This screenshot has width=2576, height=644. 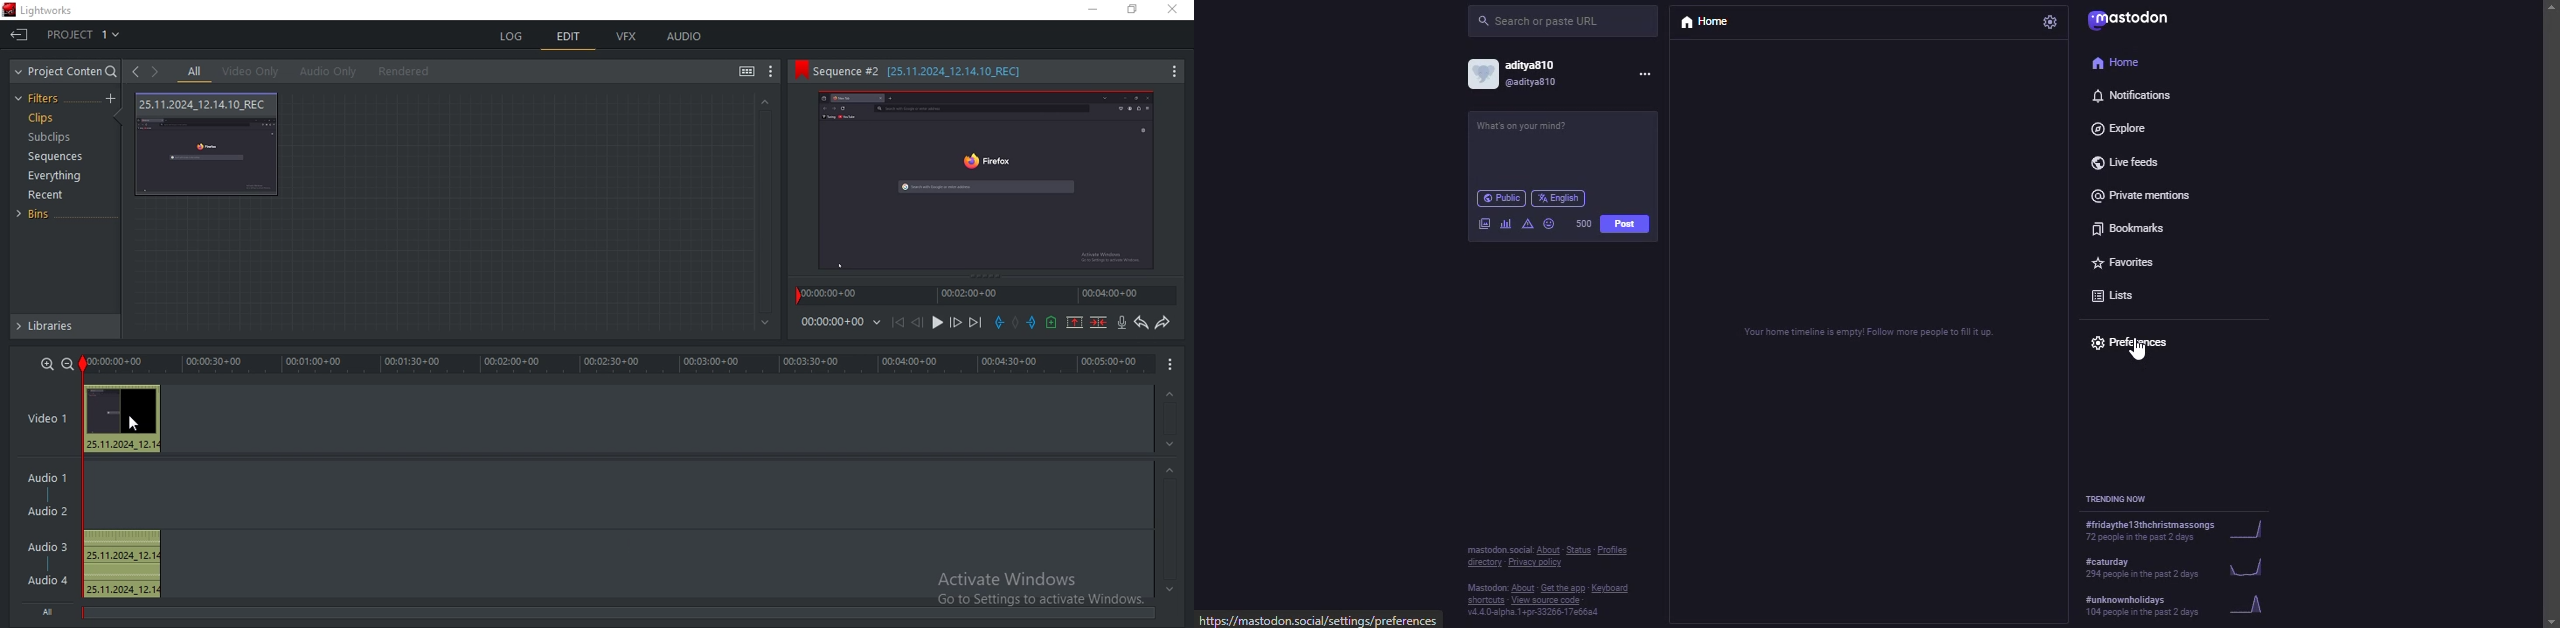 What do you see at coordinates (1502, 198) in the screenshot?
I see `public` at bounding box center [1502, 198].